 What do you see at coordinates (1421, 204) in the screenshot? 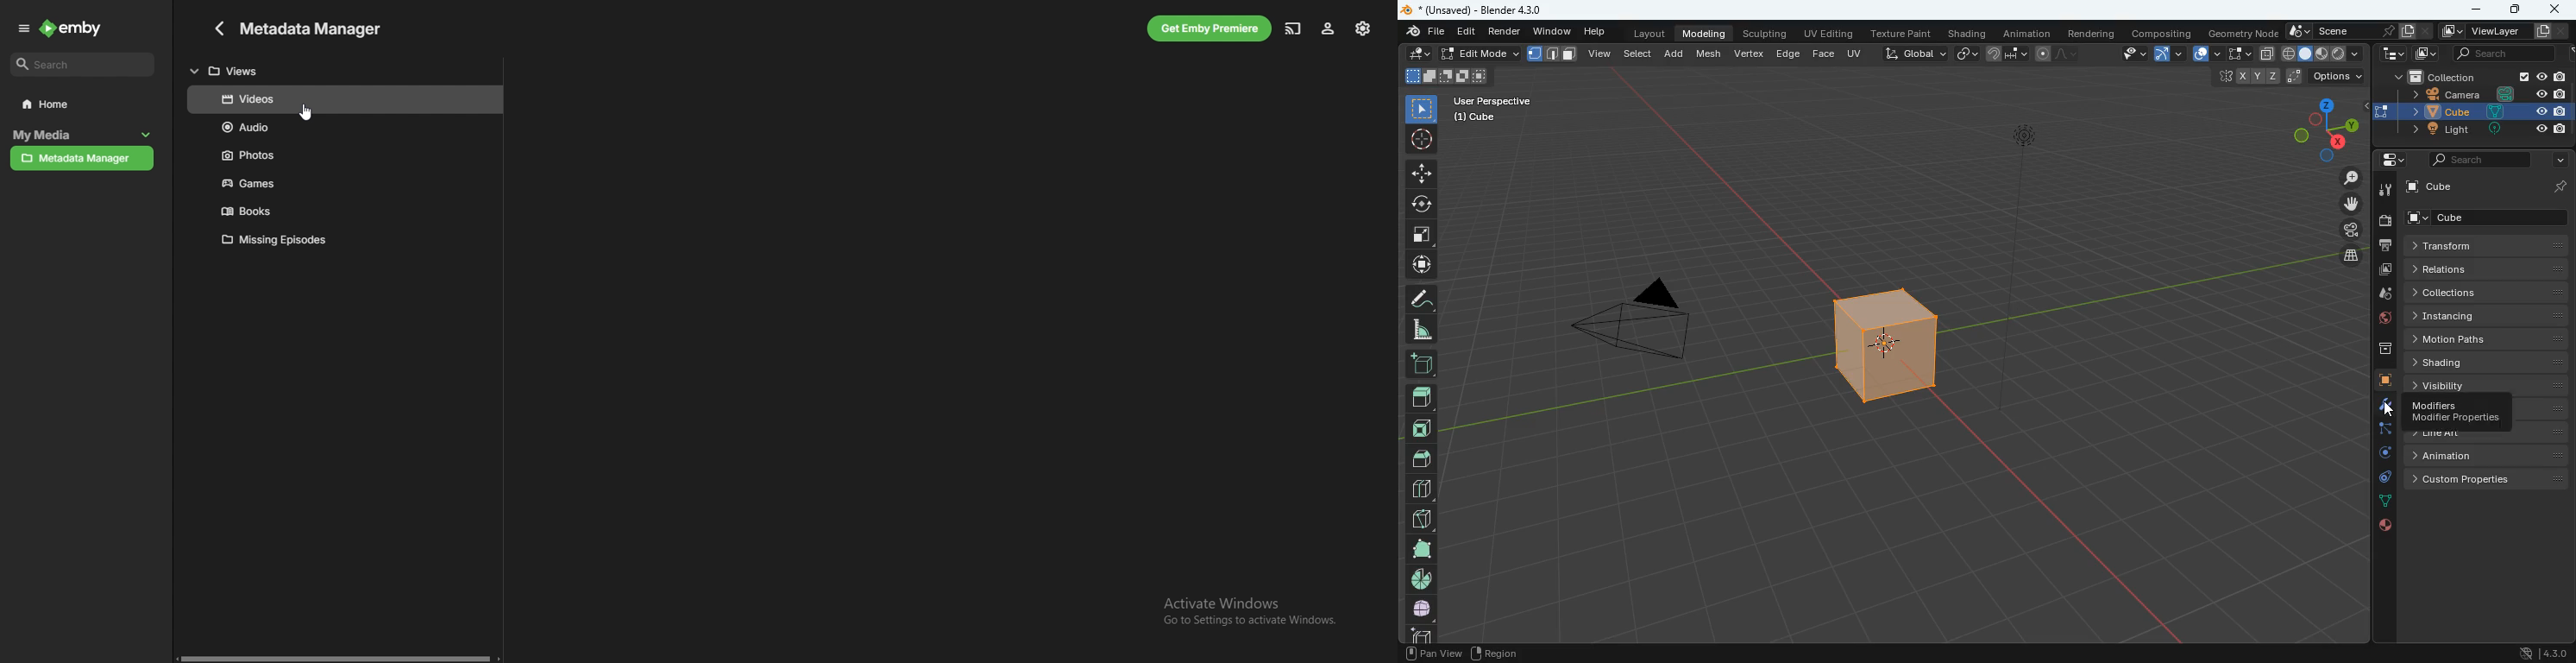
I see `rotate` at bounding box center [1421, 204].